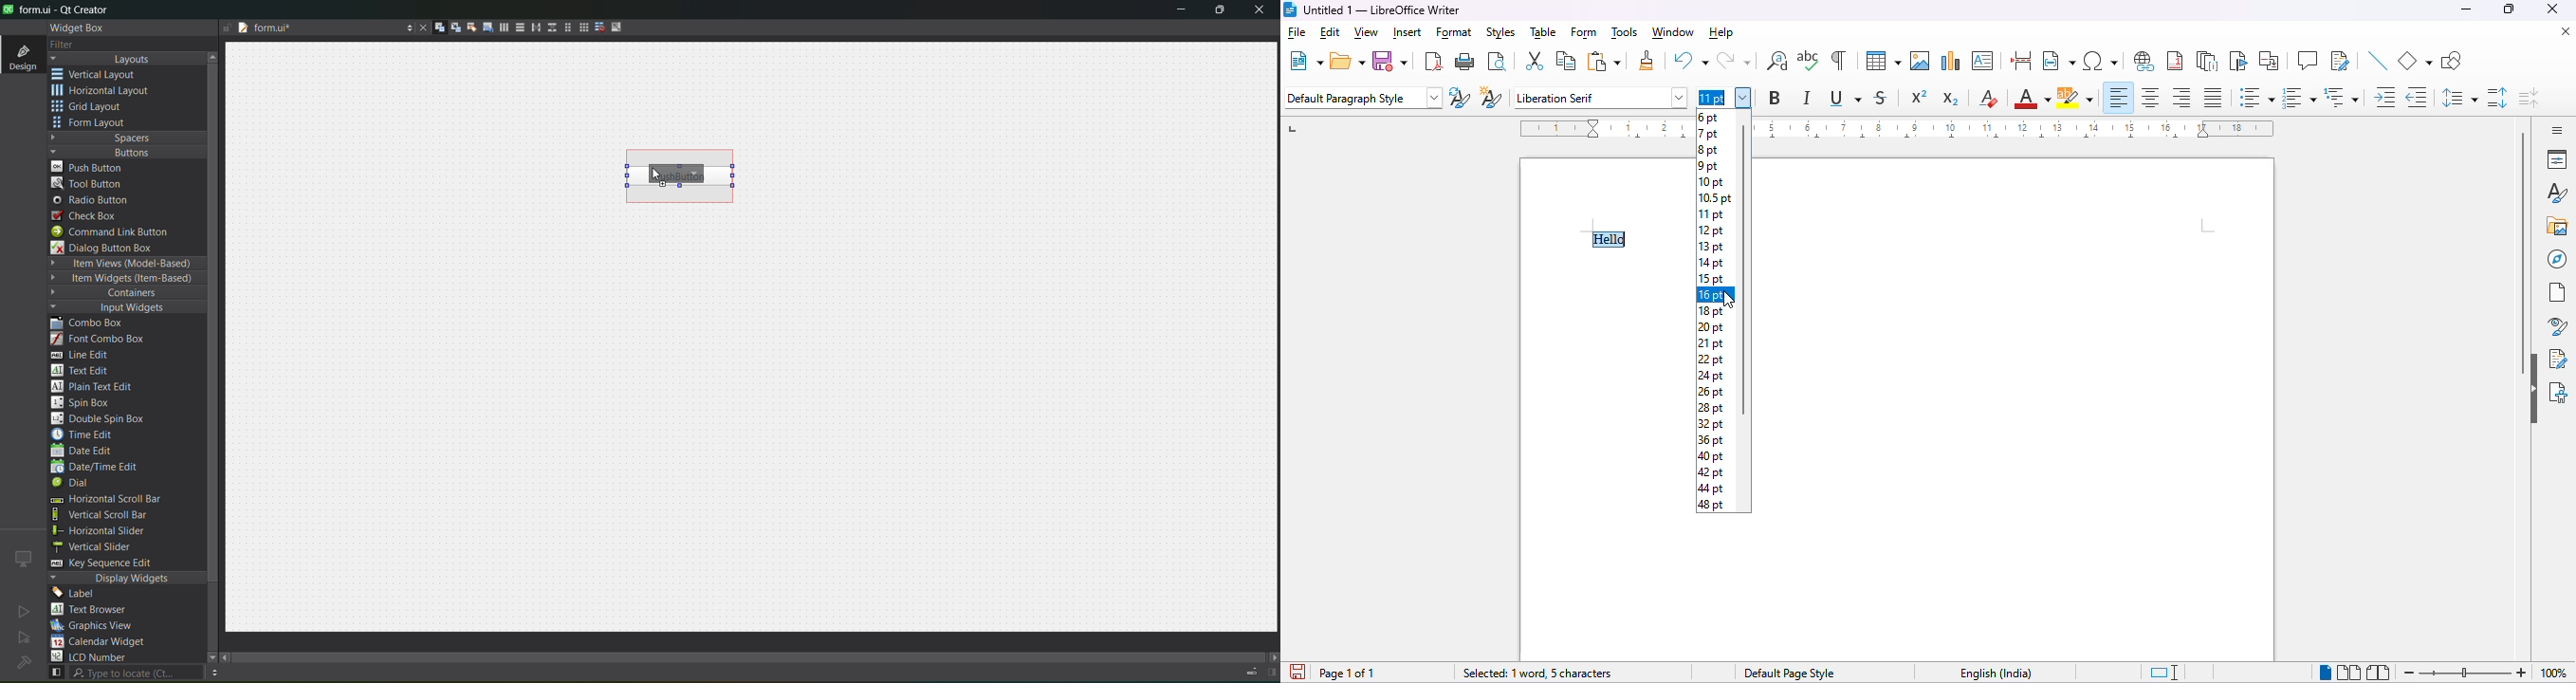 This screenshot has height=700, width=2576. I want to click on 32 pt, so click(1709, 423).